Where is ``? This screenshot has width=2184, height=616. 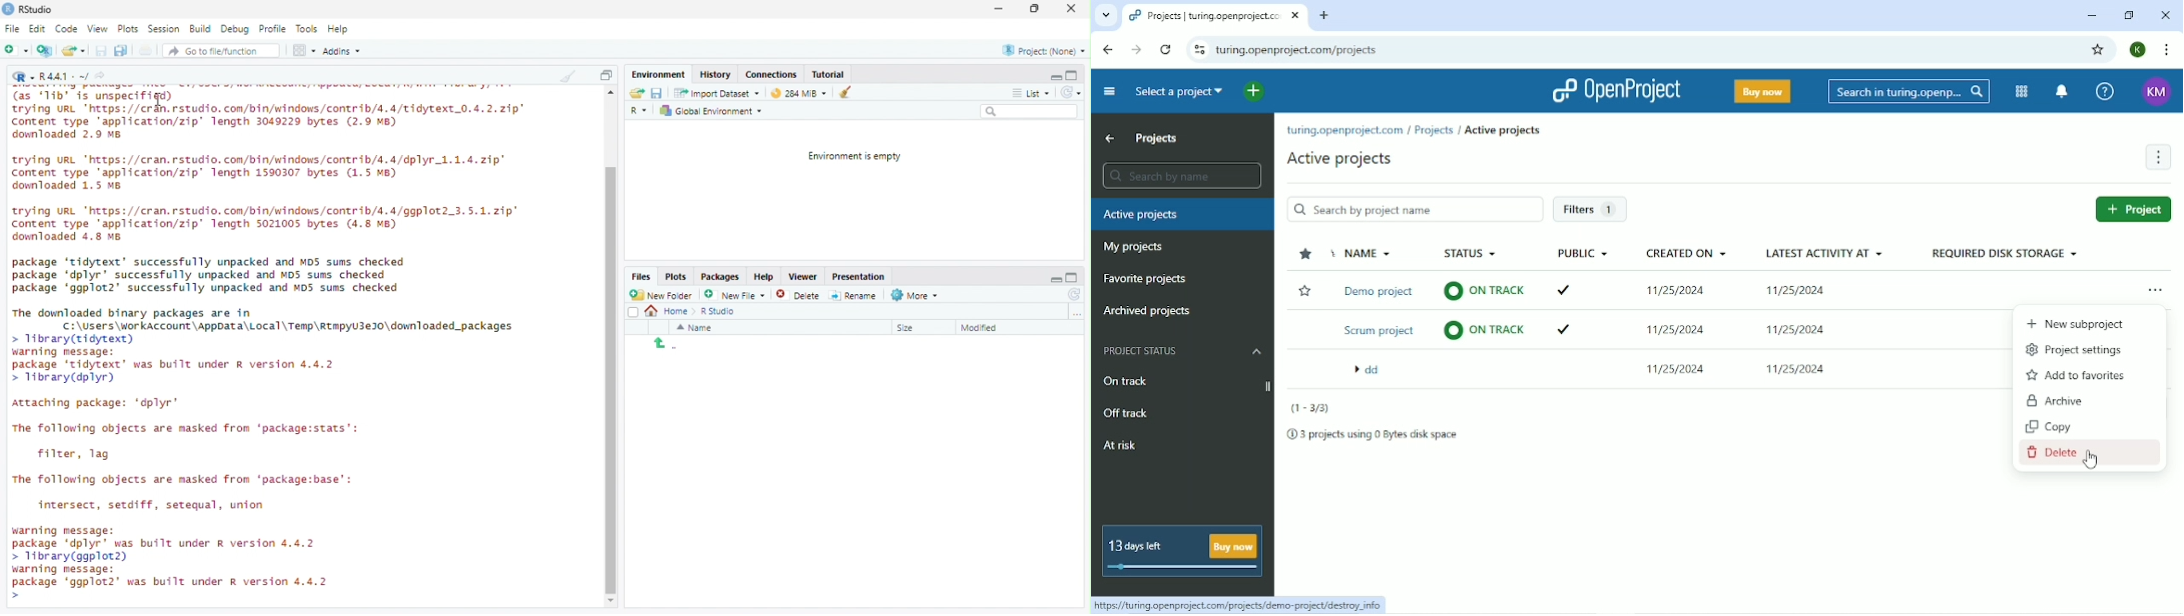  is located at coordinates (661, 75).